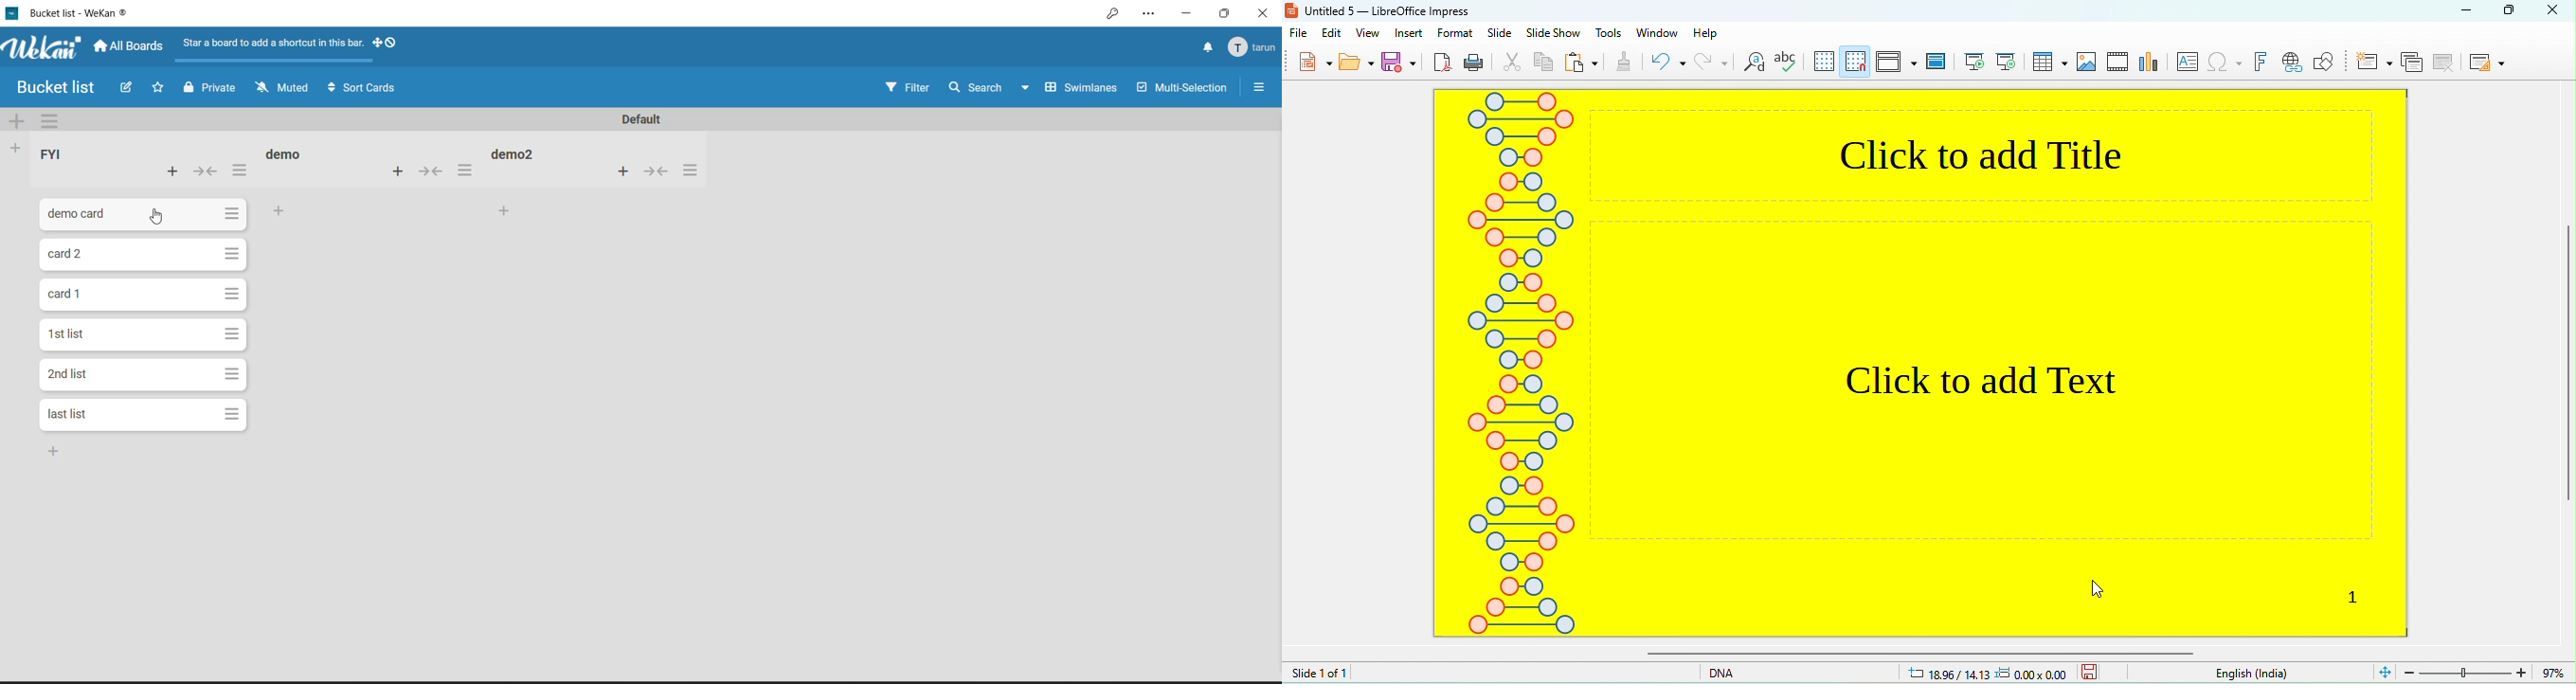  I want to click on export pdf, so click(1443, 63).